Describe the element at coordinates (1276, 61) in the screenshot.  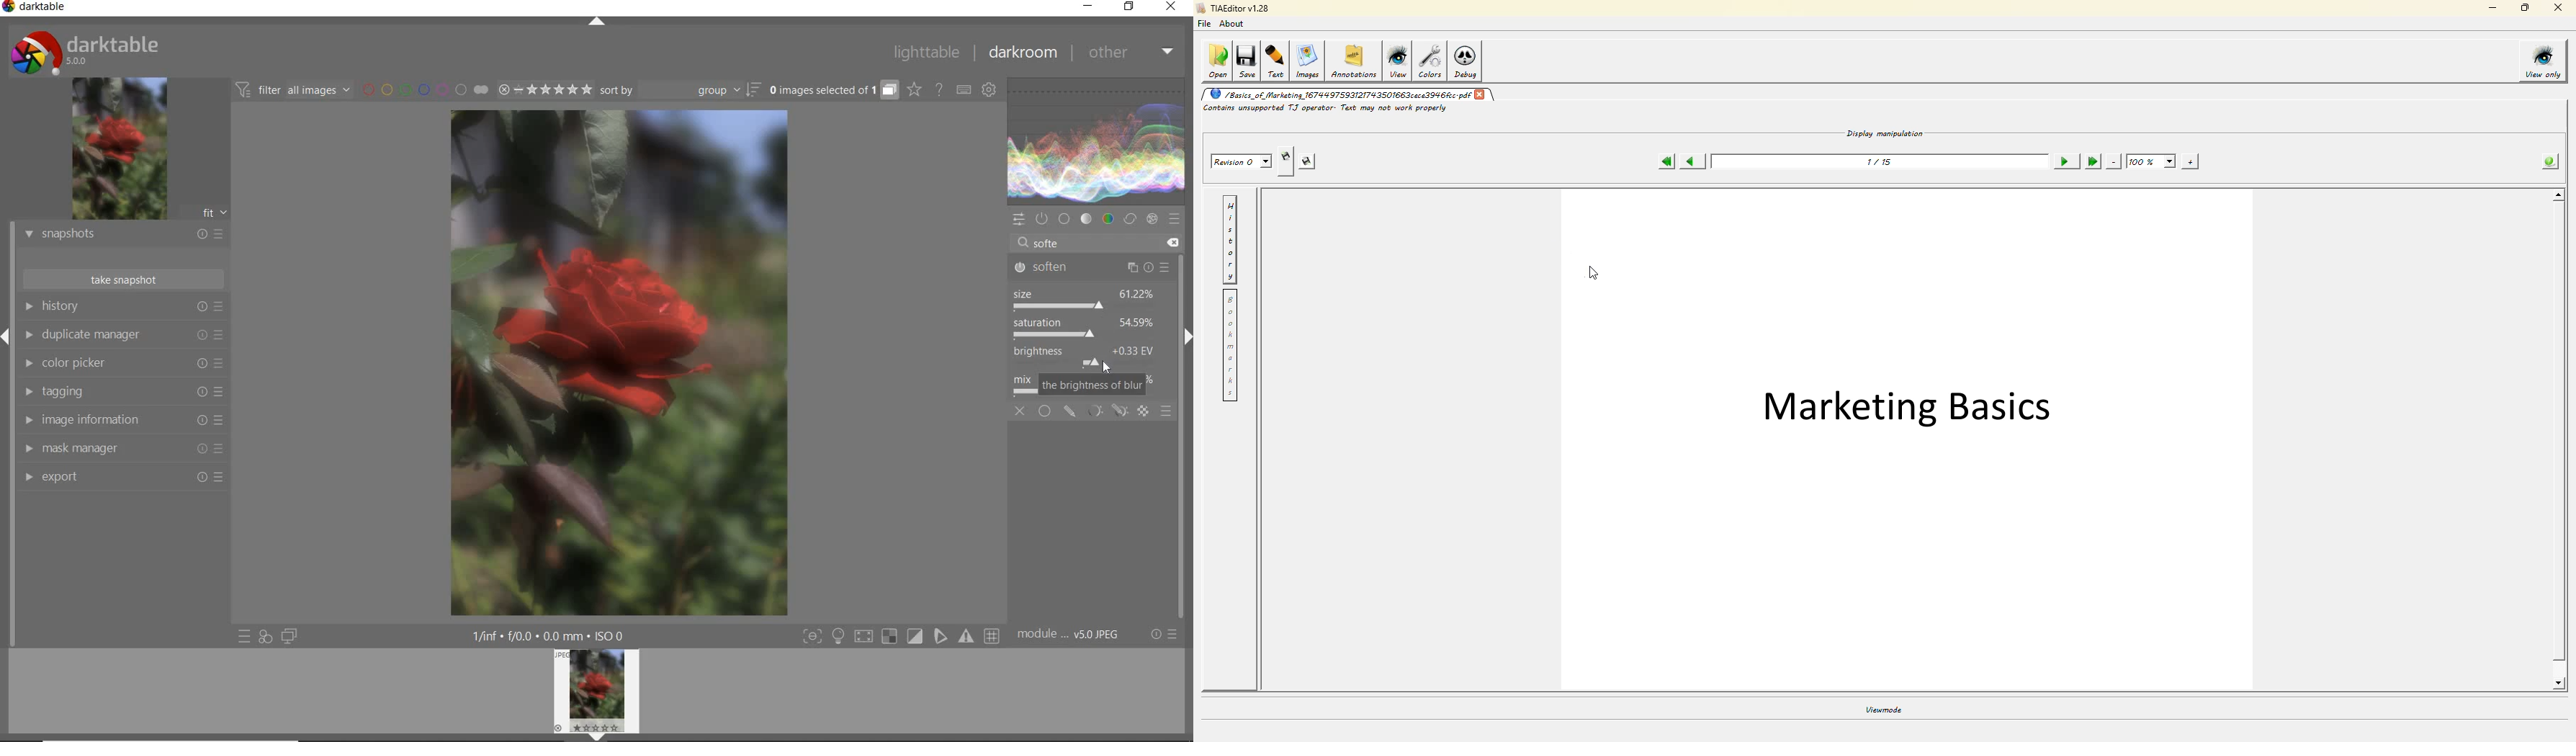
I see `text` at that location.